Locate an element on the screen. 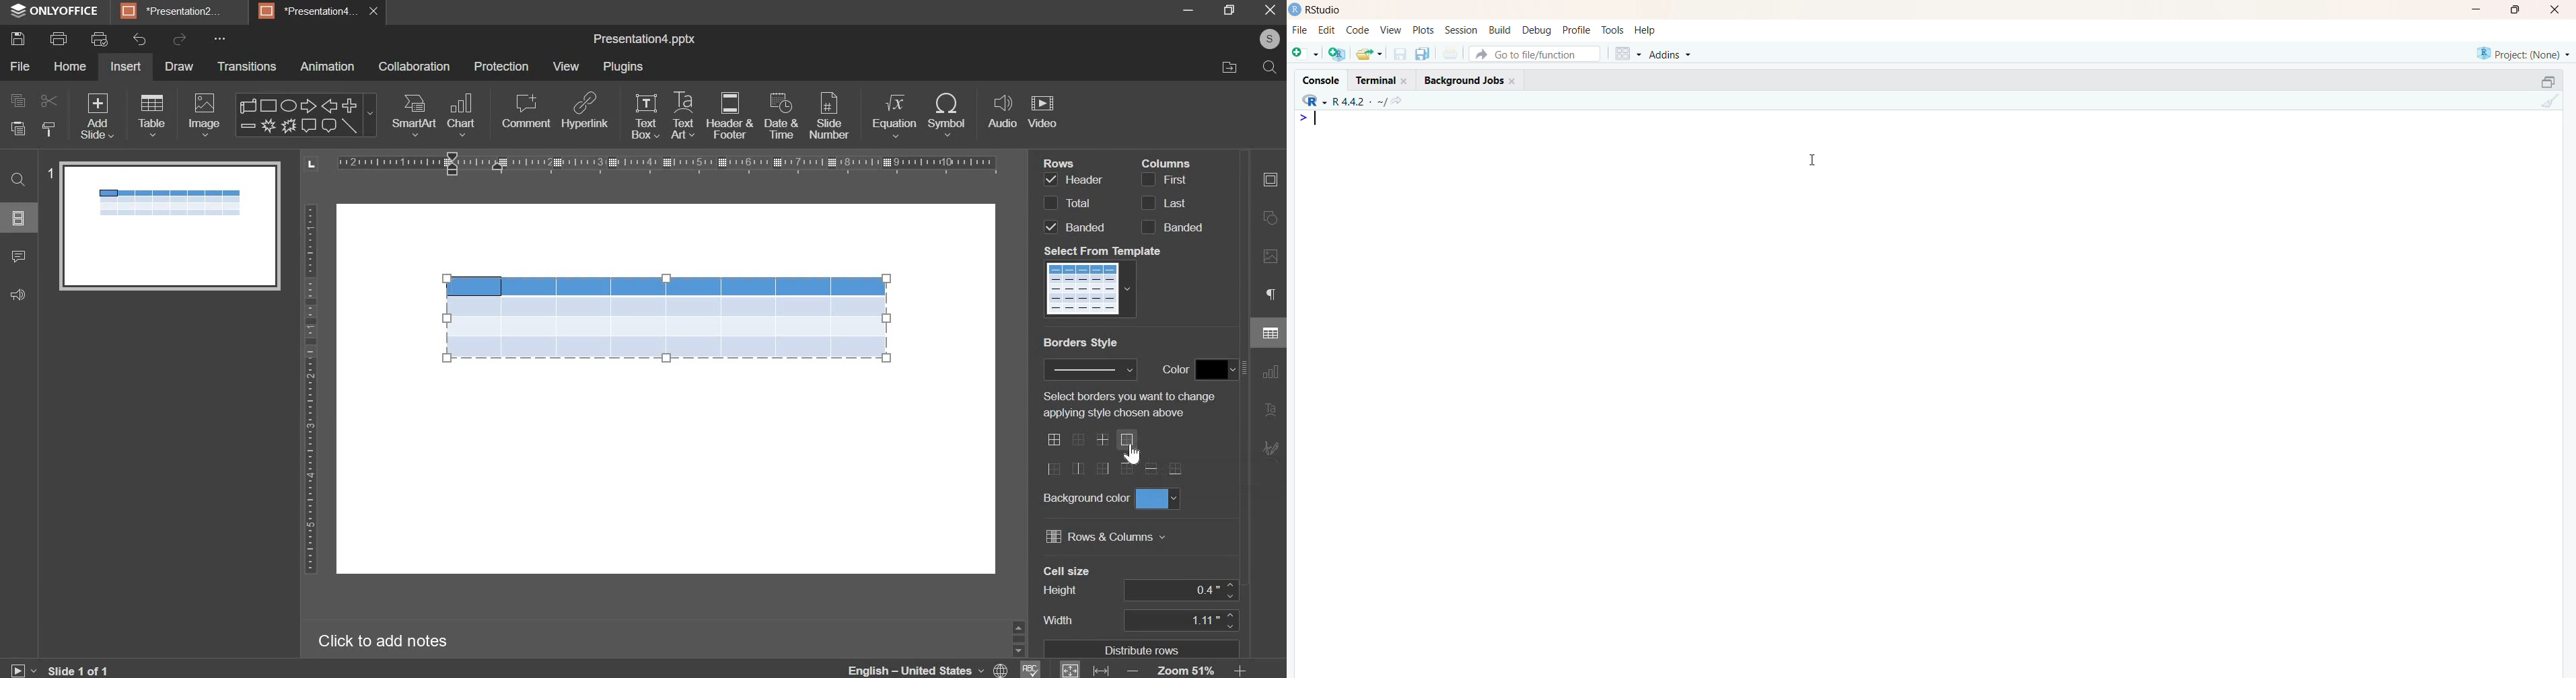 The image size is (2576, 700). image settings is located at coordinates (1267, 256).